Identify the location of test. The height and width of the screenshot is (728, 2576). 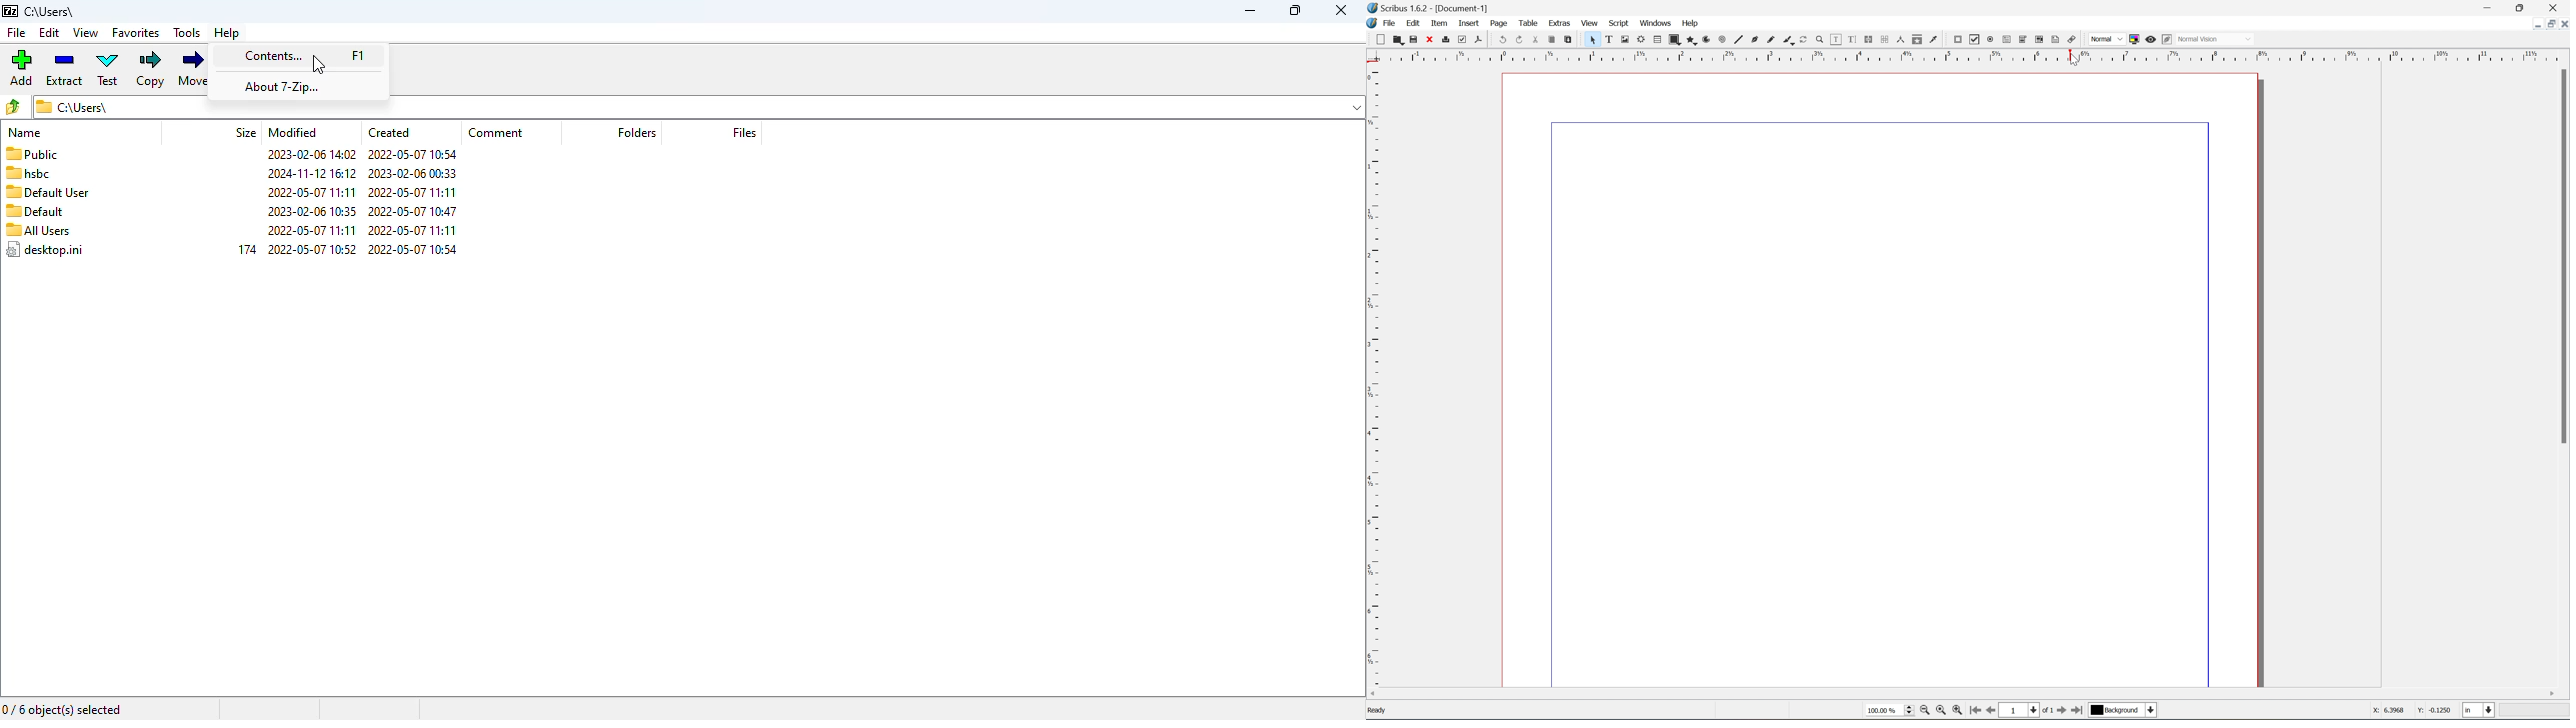
(108, 68).